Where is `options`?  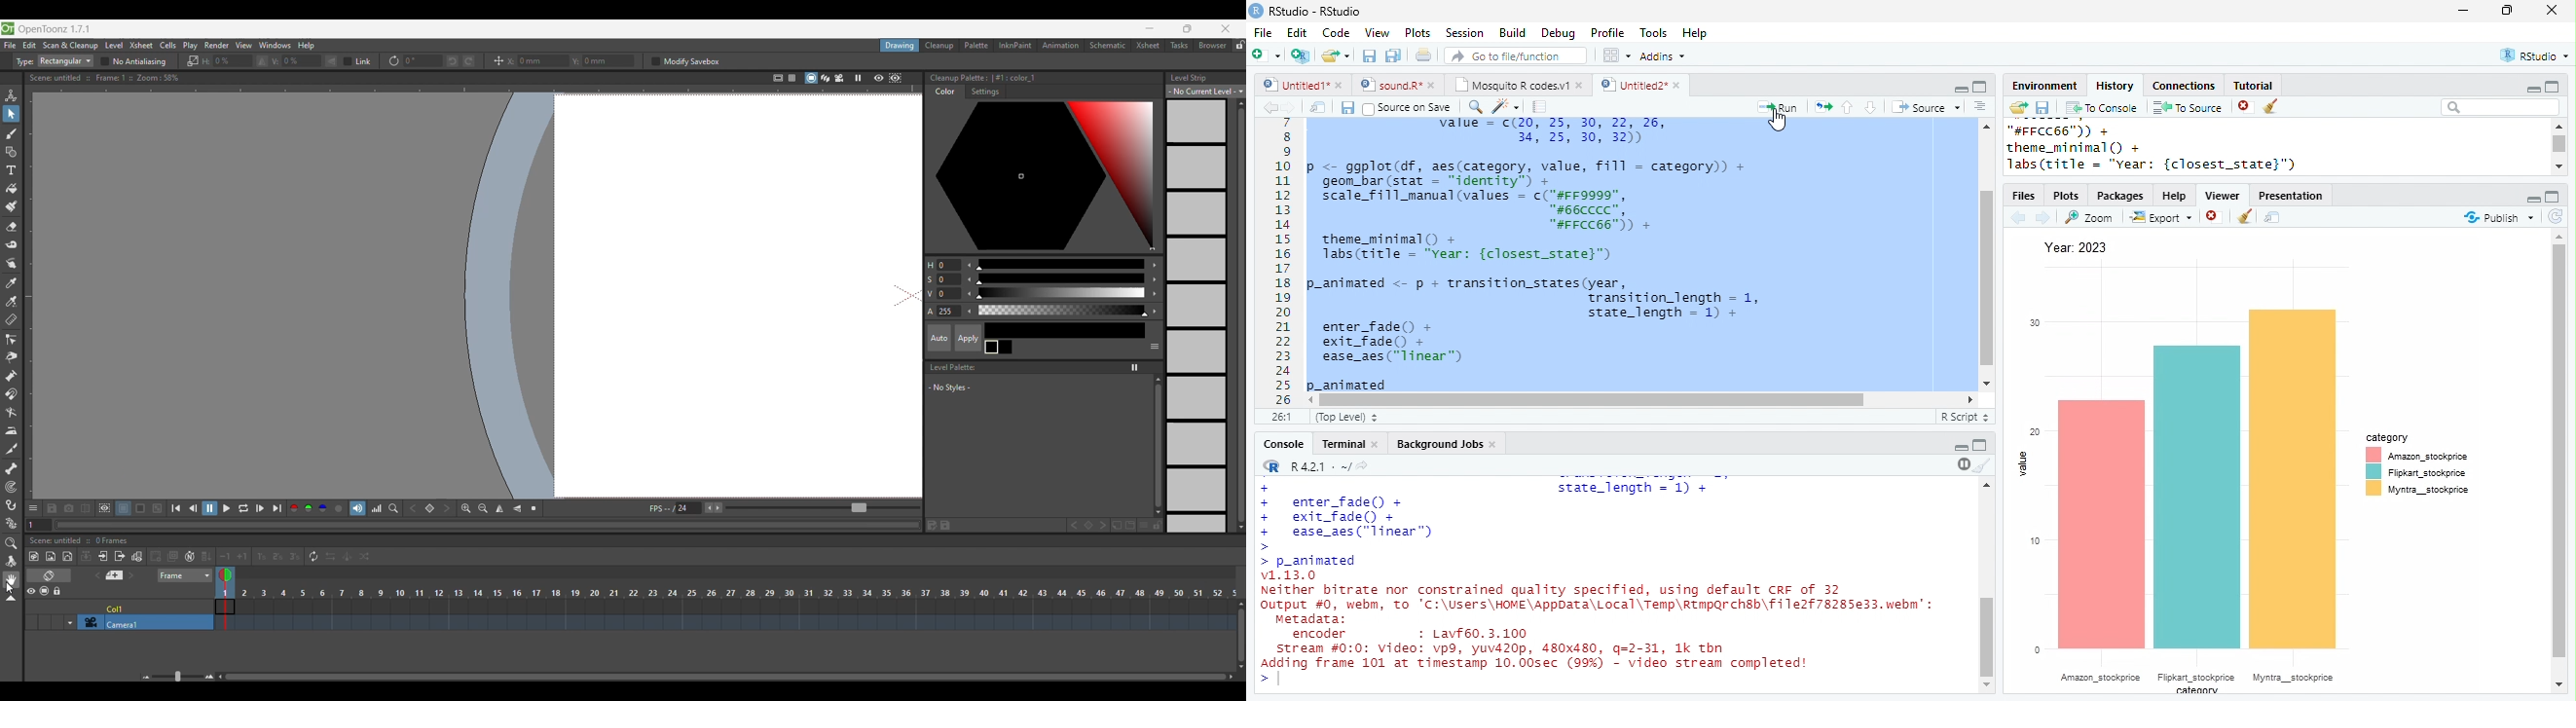
options is located at coordinates (1615, 55).